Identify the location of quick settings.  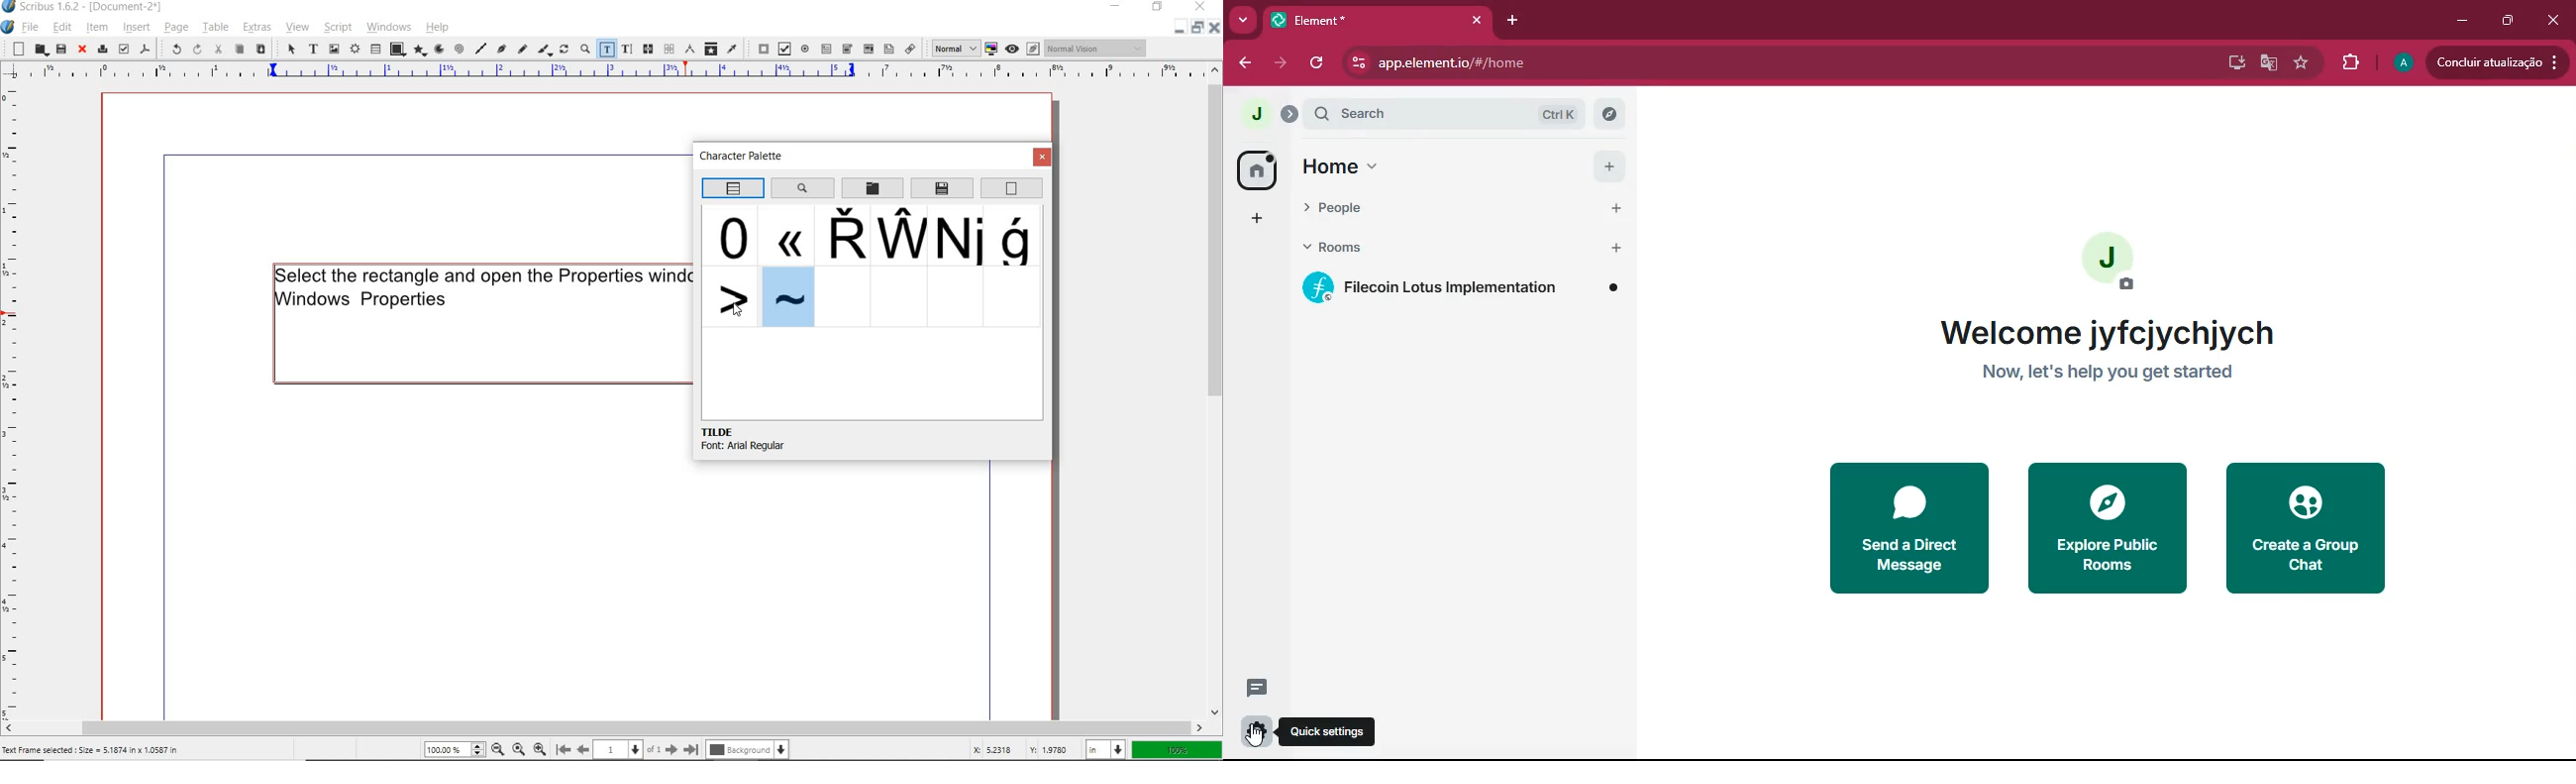
(1328, 731).